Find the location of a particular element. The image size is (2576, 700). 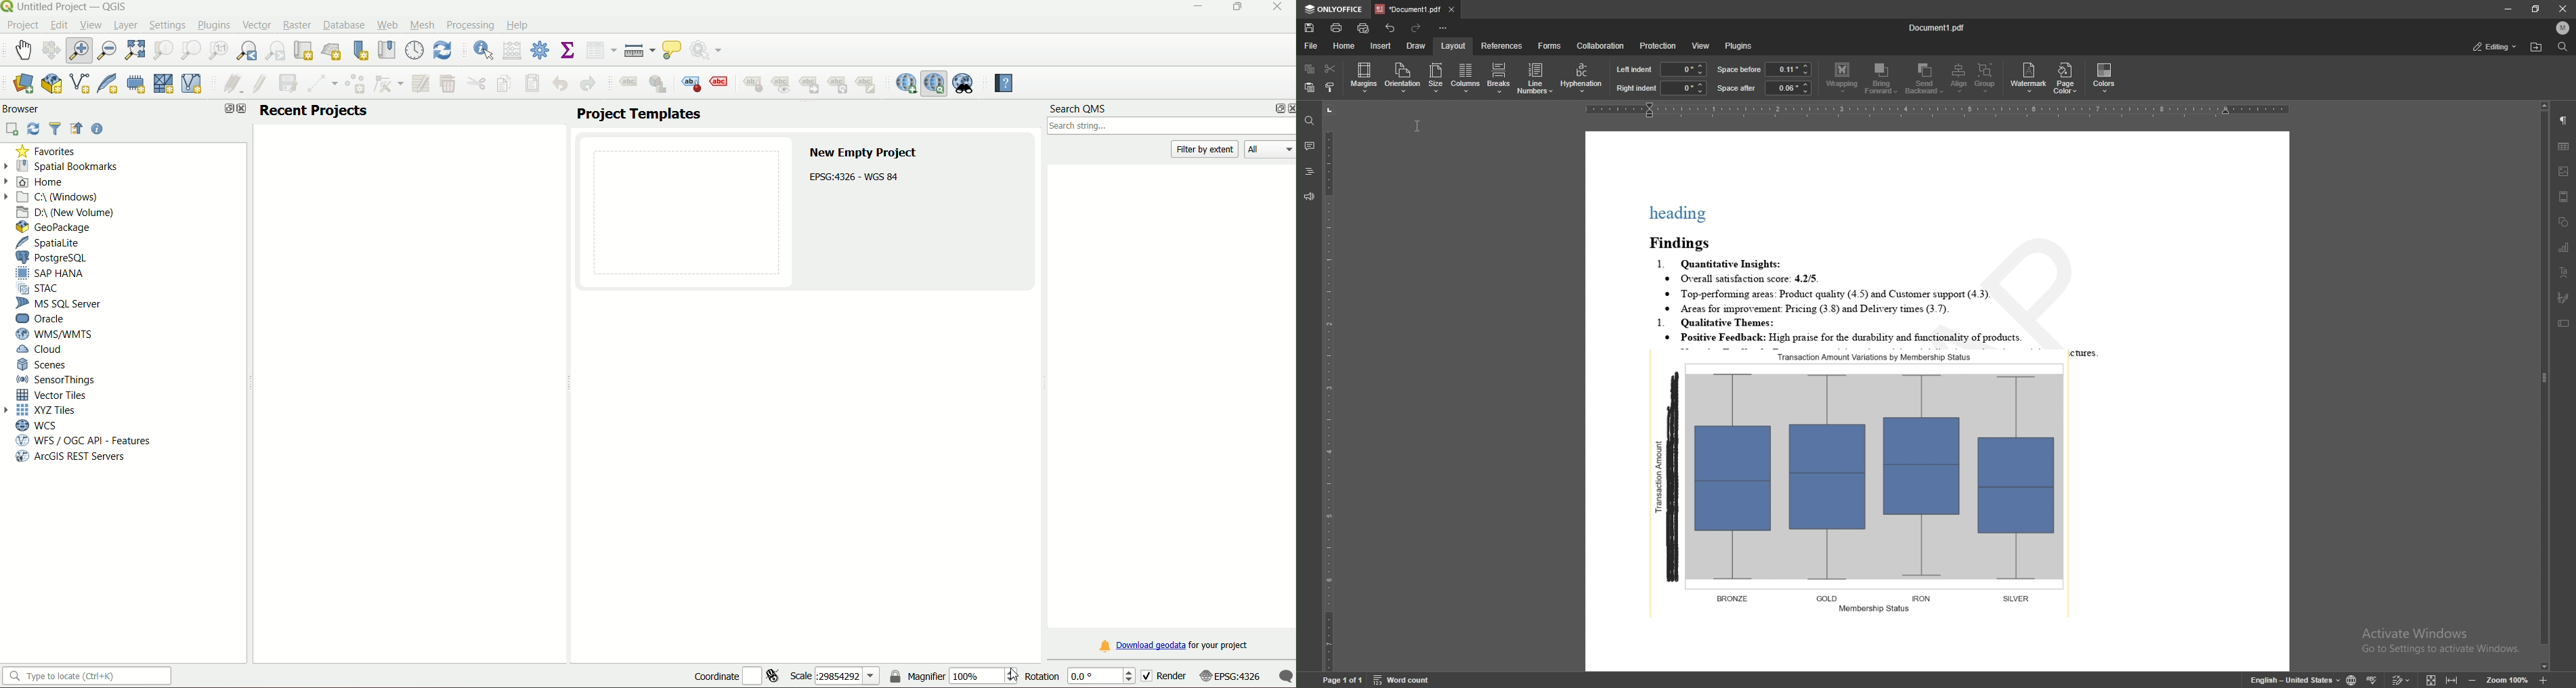

Sensor Things is located at coordinates (57, 380).